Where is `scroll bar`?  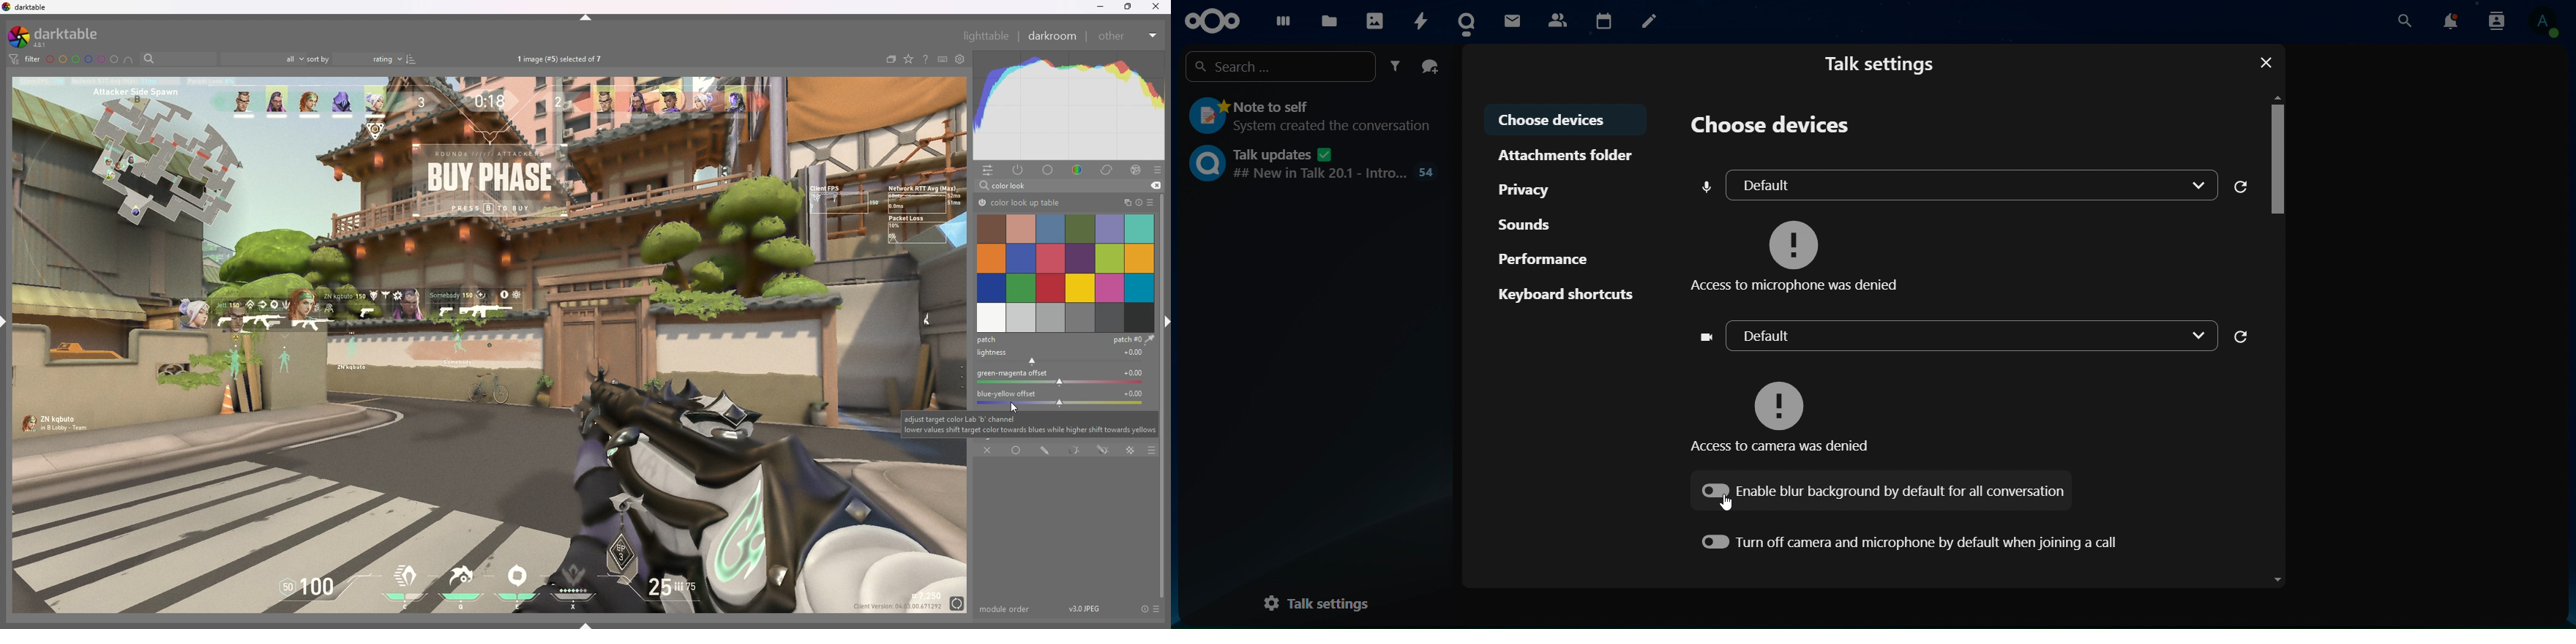
scroll bar is located at coordinates (2277, 342).